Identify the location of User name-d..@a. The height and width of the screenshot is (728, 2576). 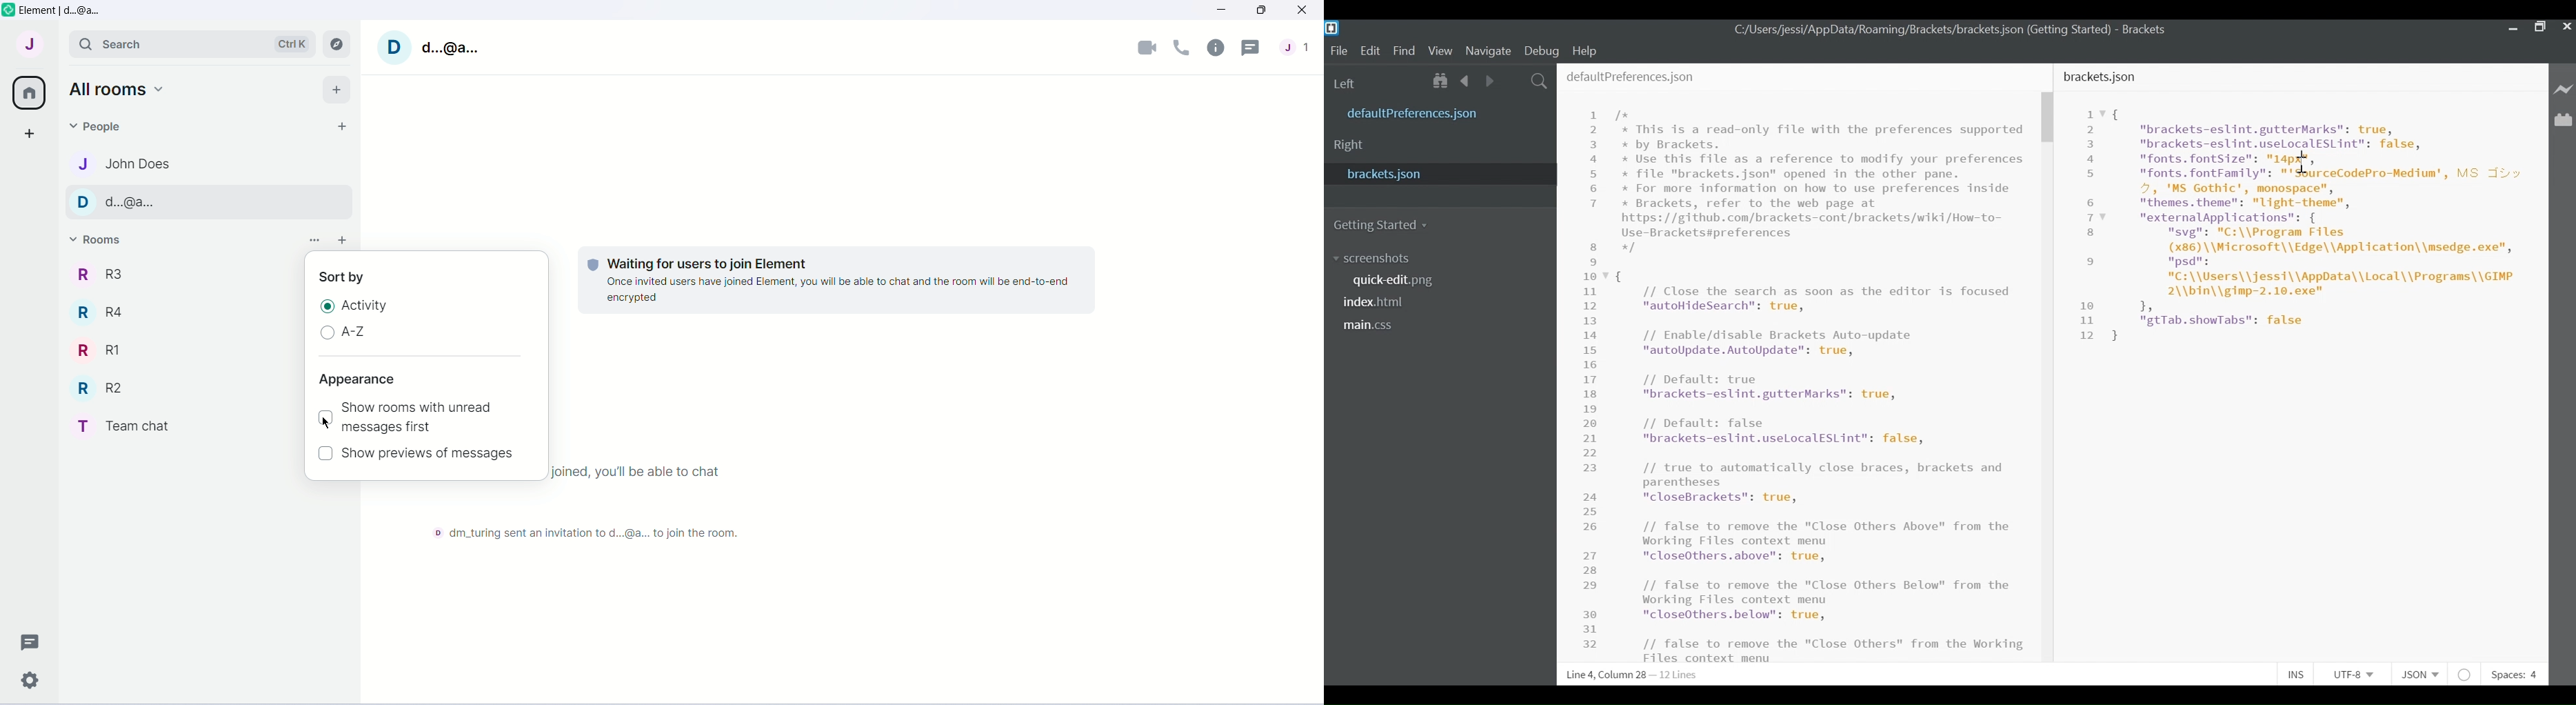
(447, 46).